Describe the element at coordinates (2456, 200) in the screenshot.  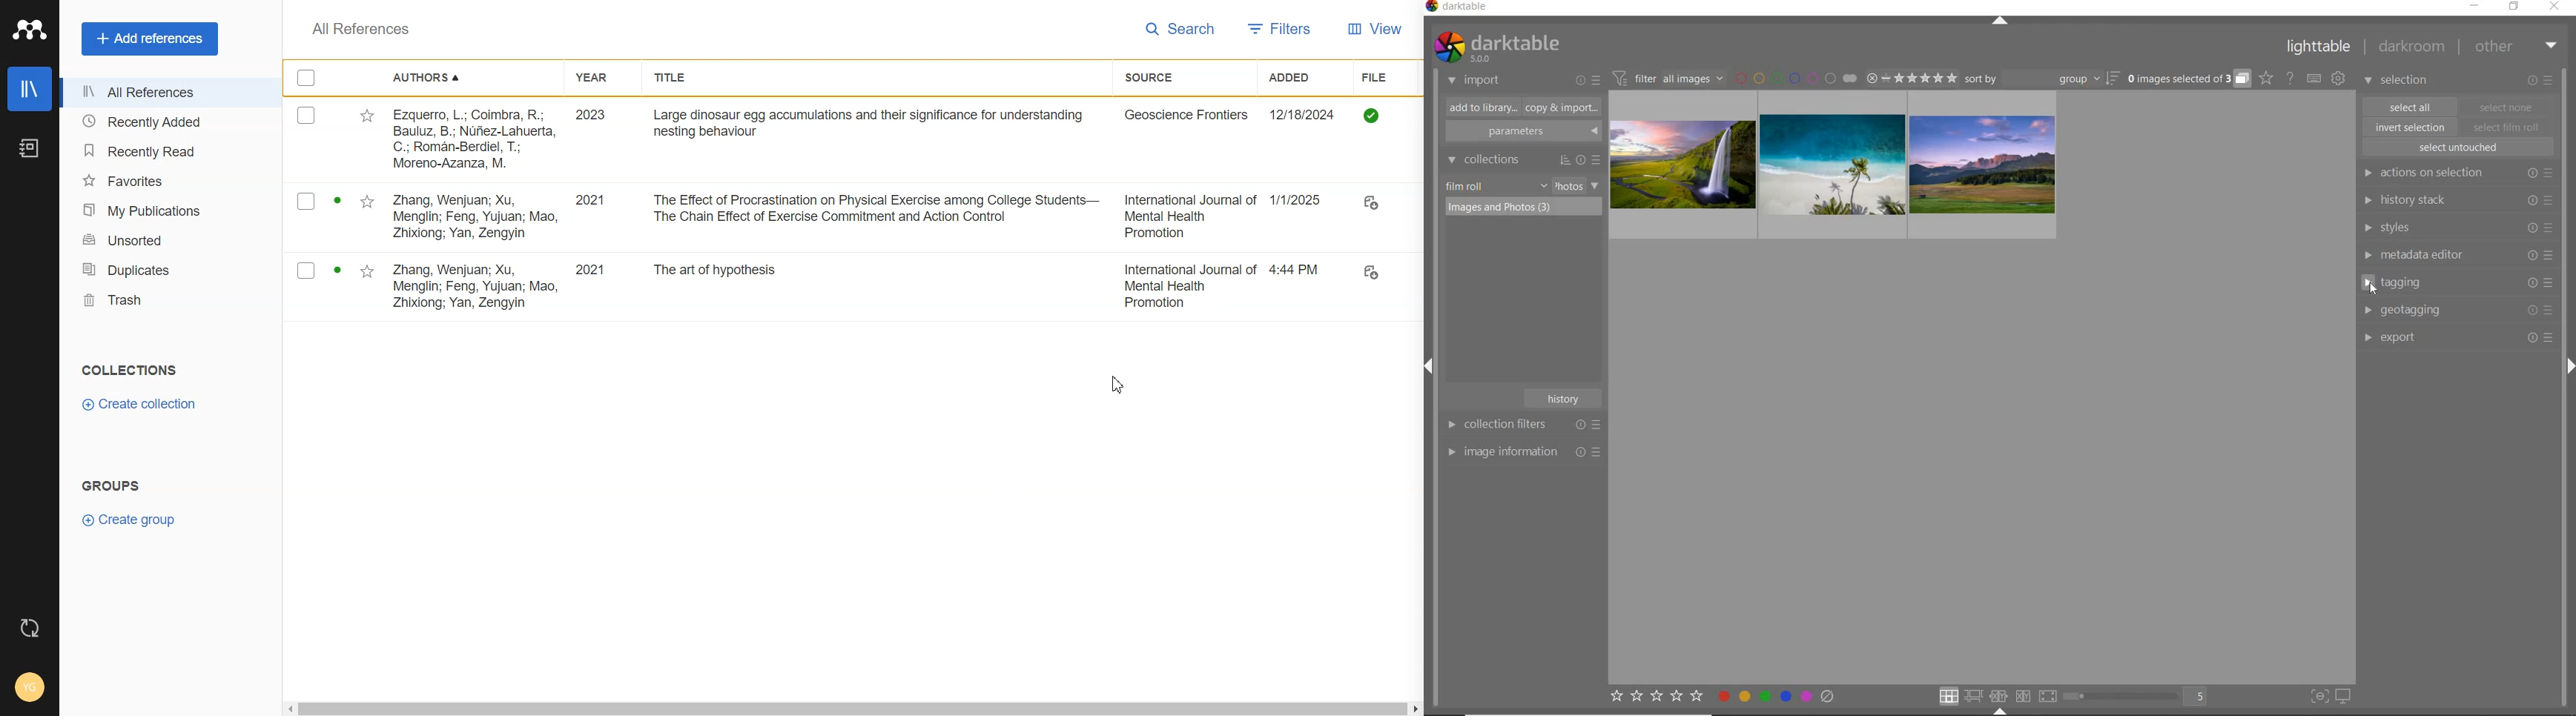
I see `history stack` at that location.